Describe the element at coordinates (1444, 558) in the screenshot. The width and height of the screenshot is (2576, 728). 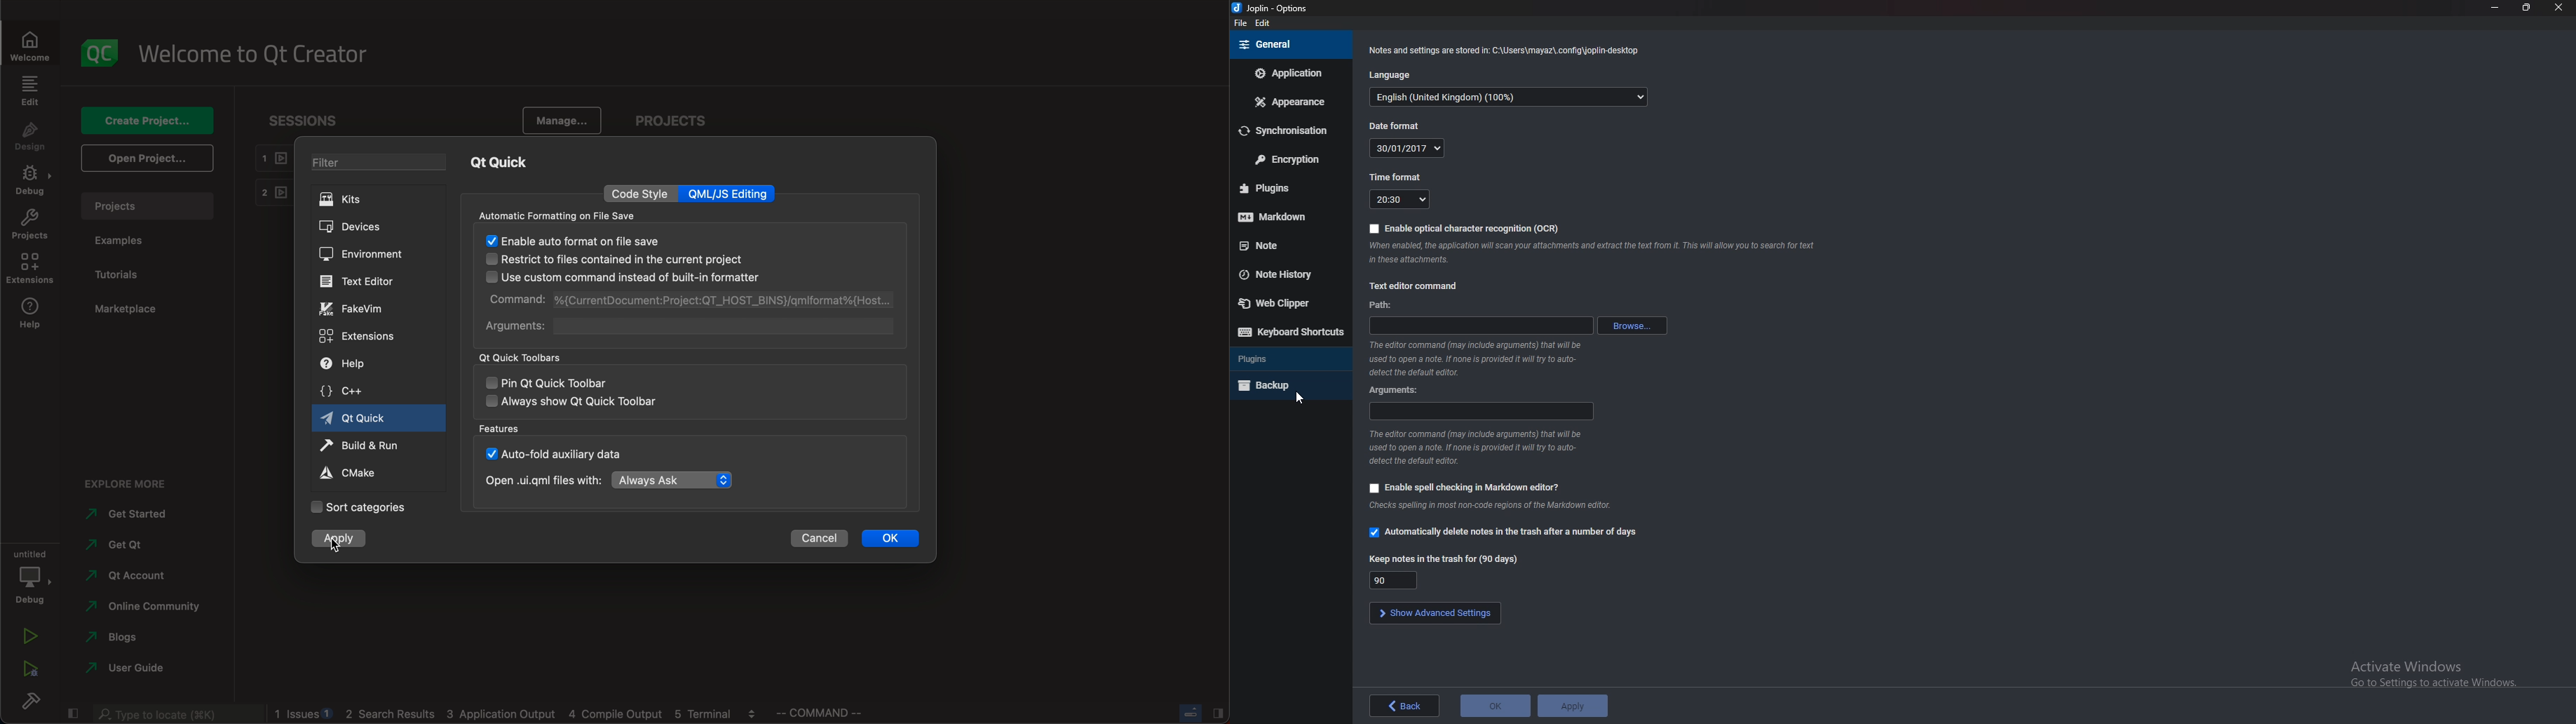
I see `Keep notes in the trash for` at that location.